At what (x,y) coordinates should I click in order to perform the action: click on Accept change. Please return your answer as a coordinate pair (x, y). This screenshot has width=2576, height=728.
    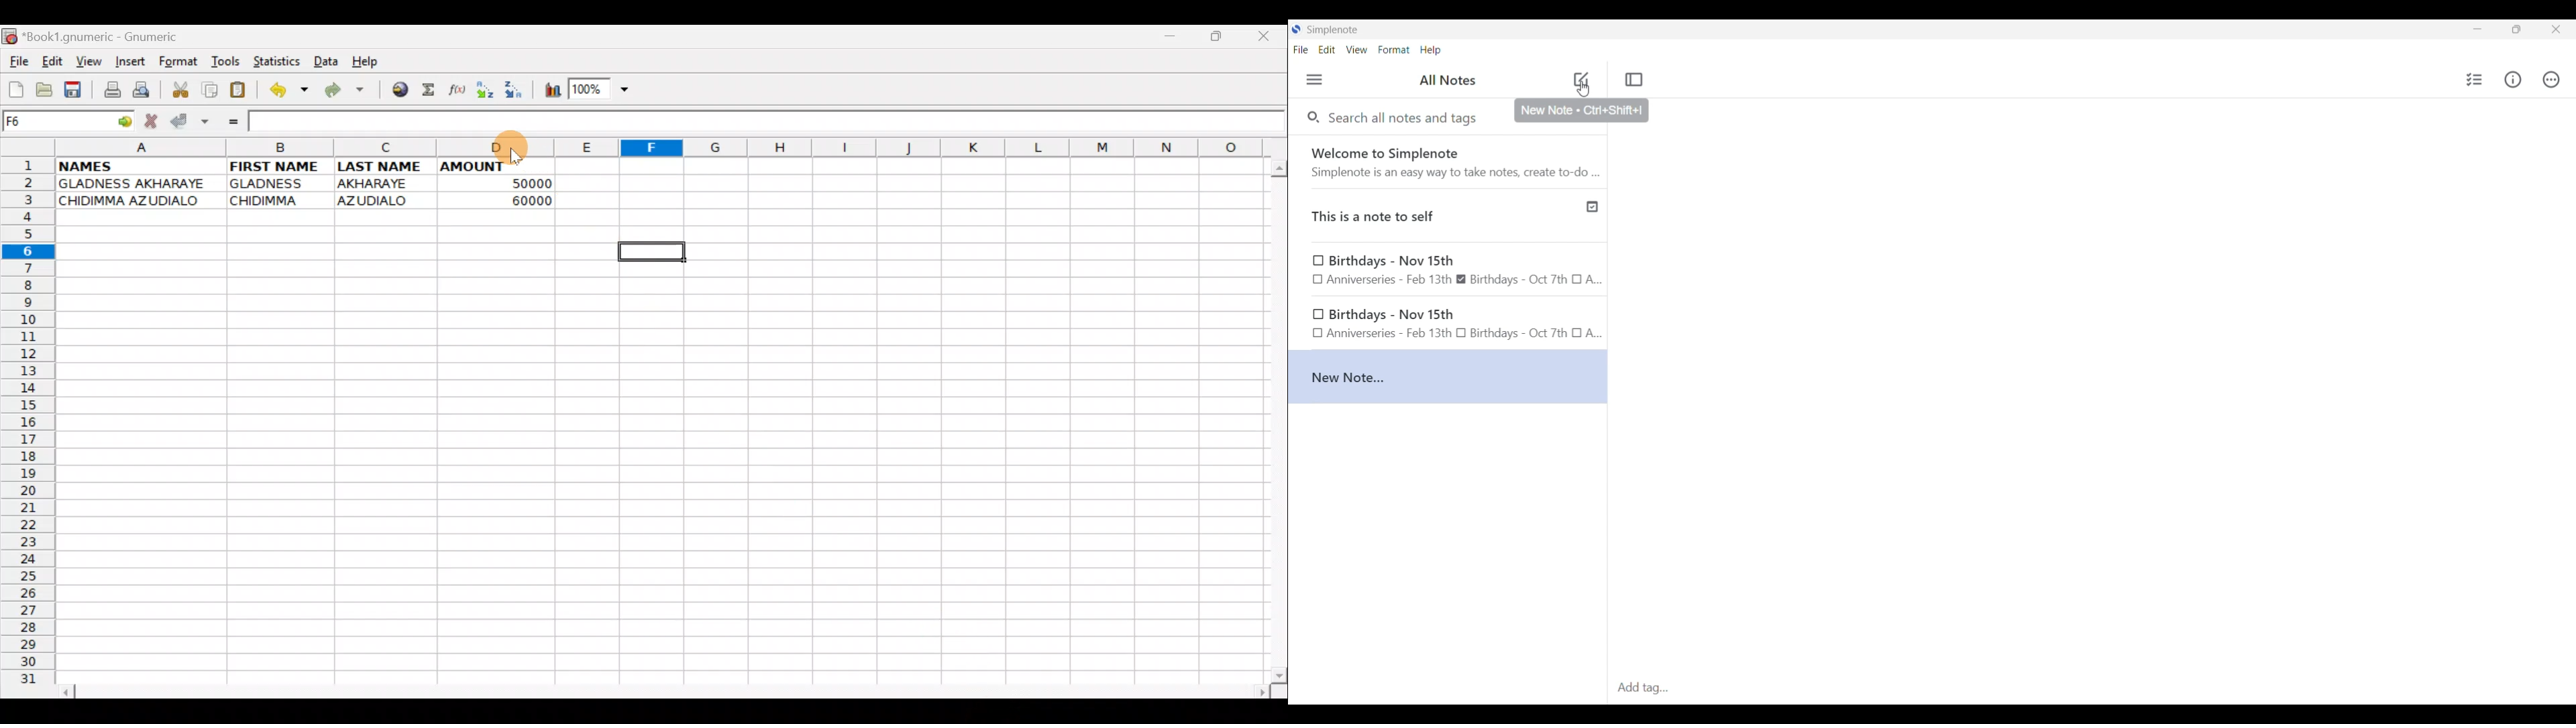
    Looking at the image, I should click on (190, 121).